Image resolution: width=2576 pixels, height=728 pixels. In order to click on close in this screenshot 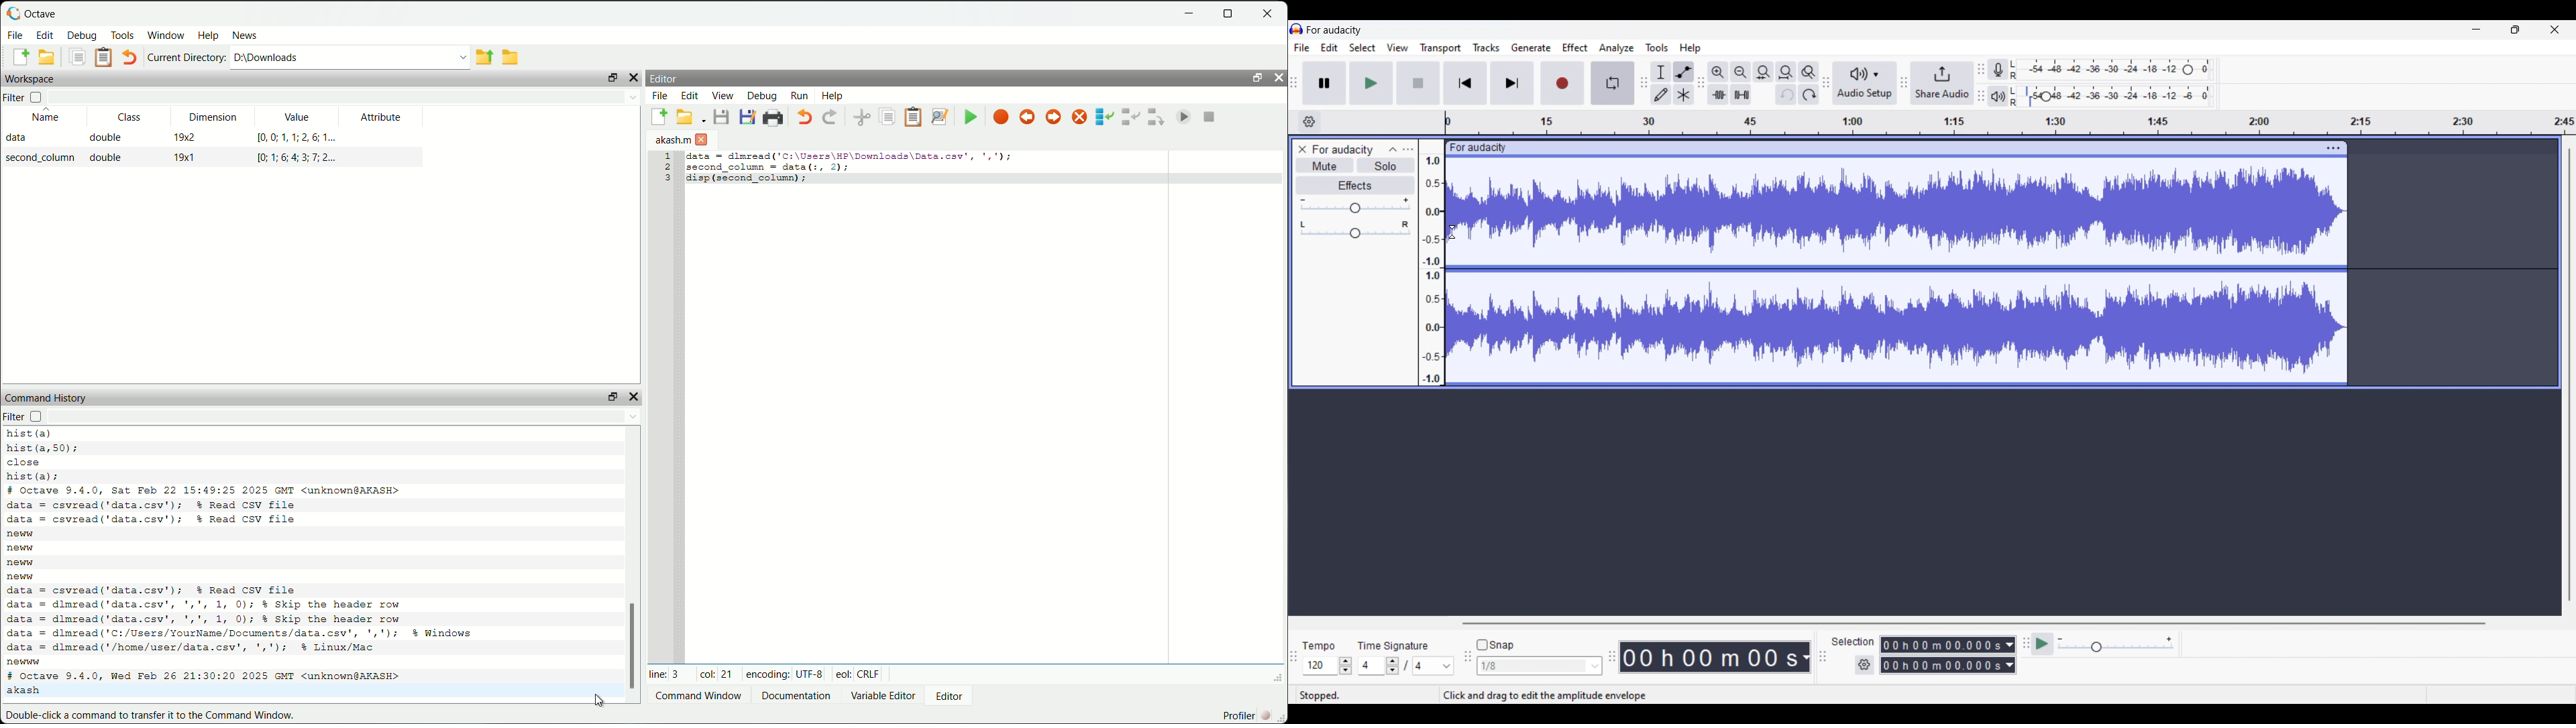, I will do `click(1271, 10)`.